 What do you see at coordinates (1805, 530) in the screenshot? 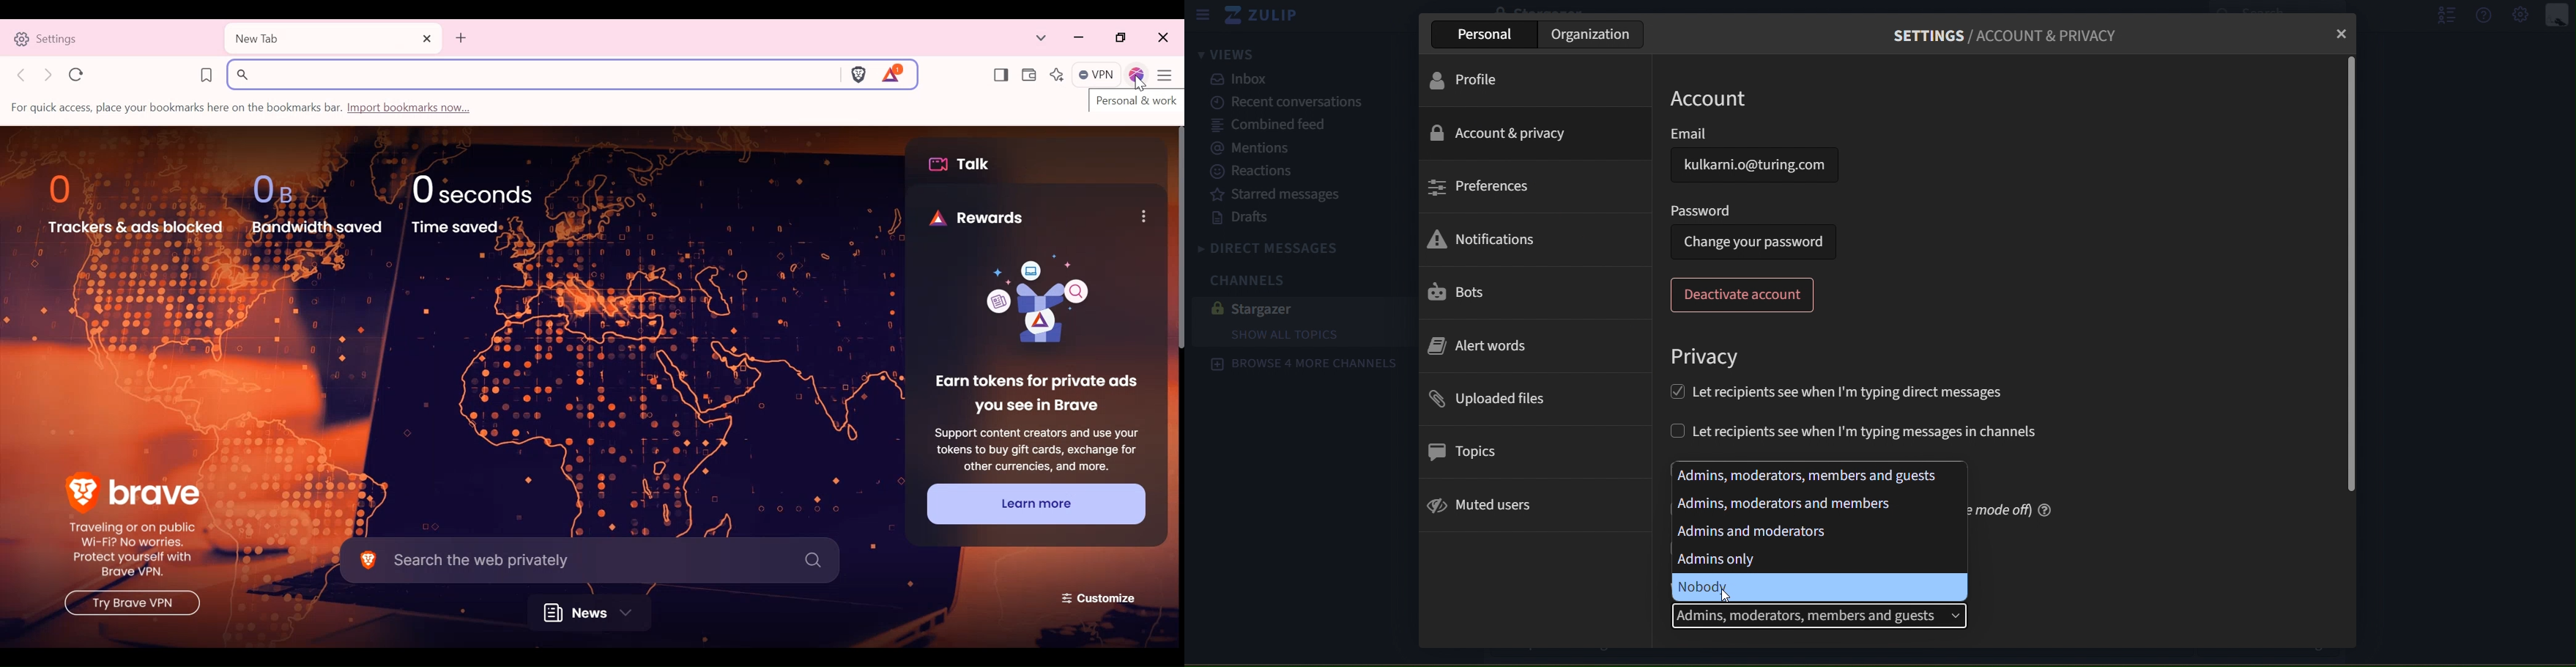
I see `mins and moderators` at bounding box center [1805, 530].